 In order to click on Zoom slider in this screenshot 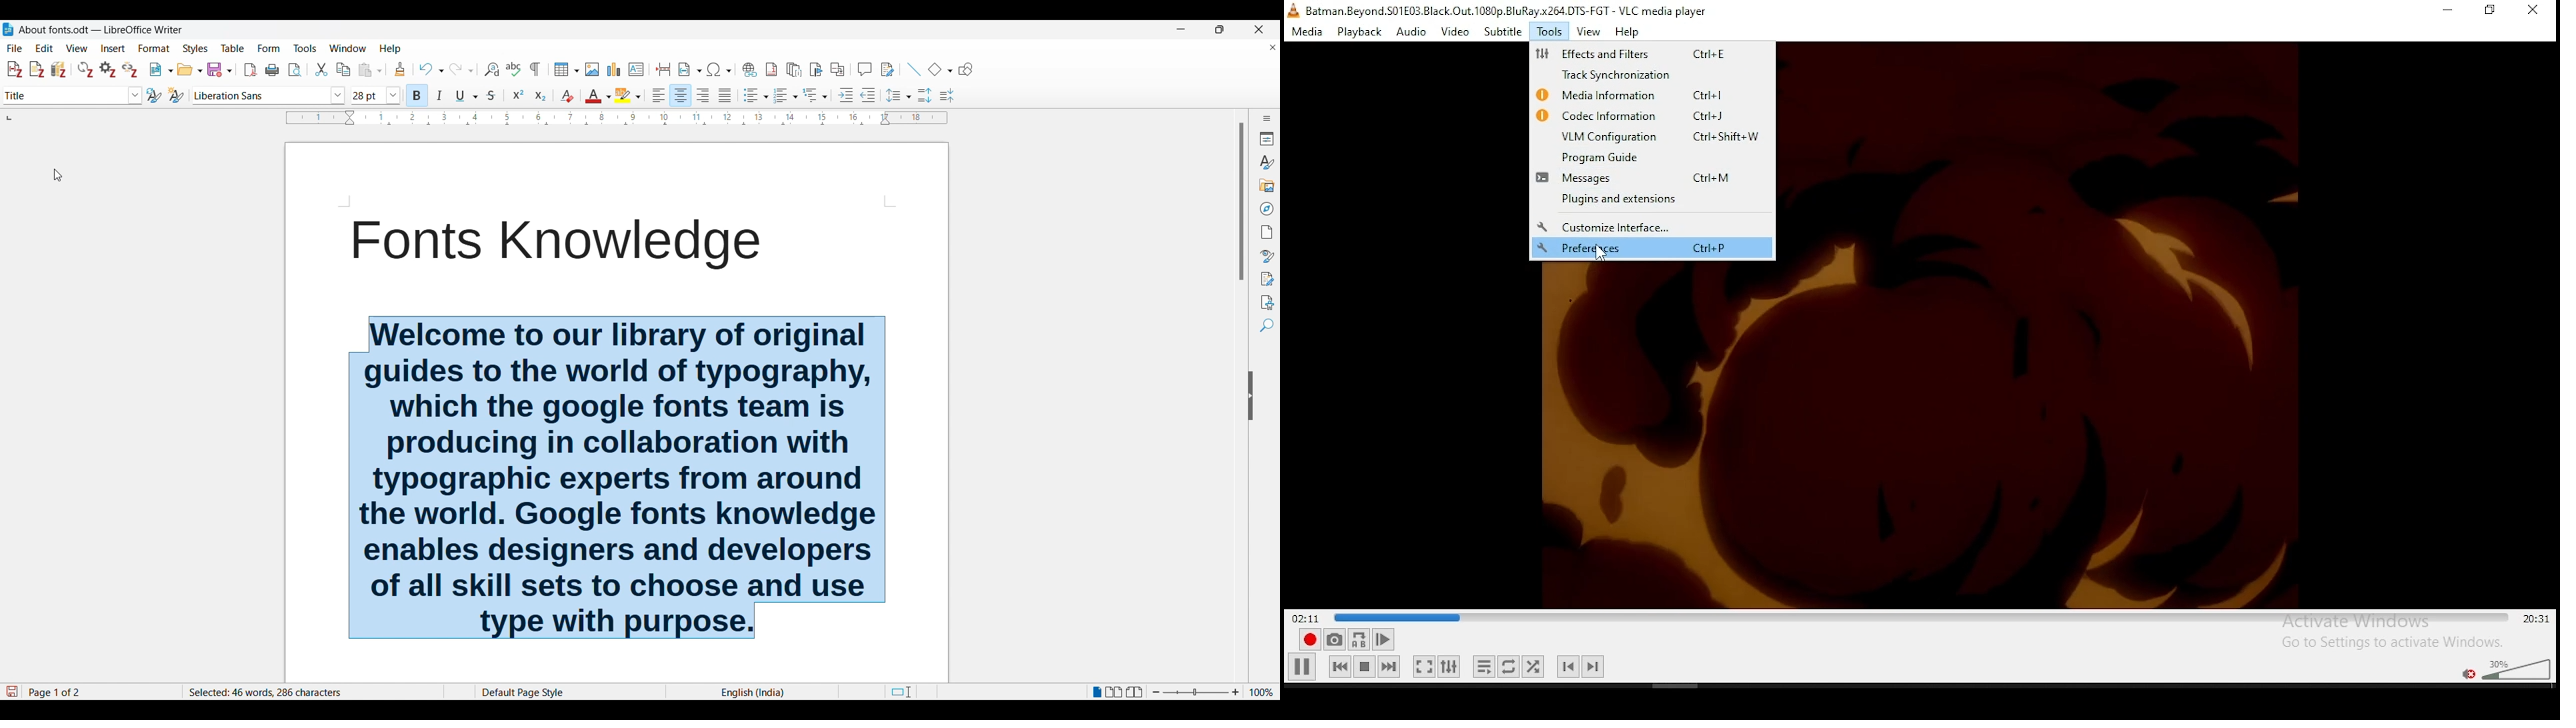, I will do `click(1196, 689)`.